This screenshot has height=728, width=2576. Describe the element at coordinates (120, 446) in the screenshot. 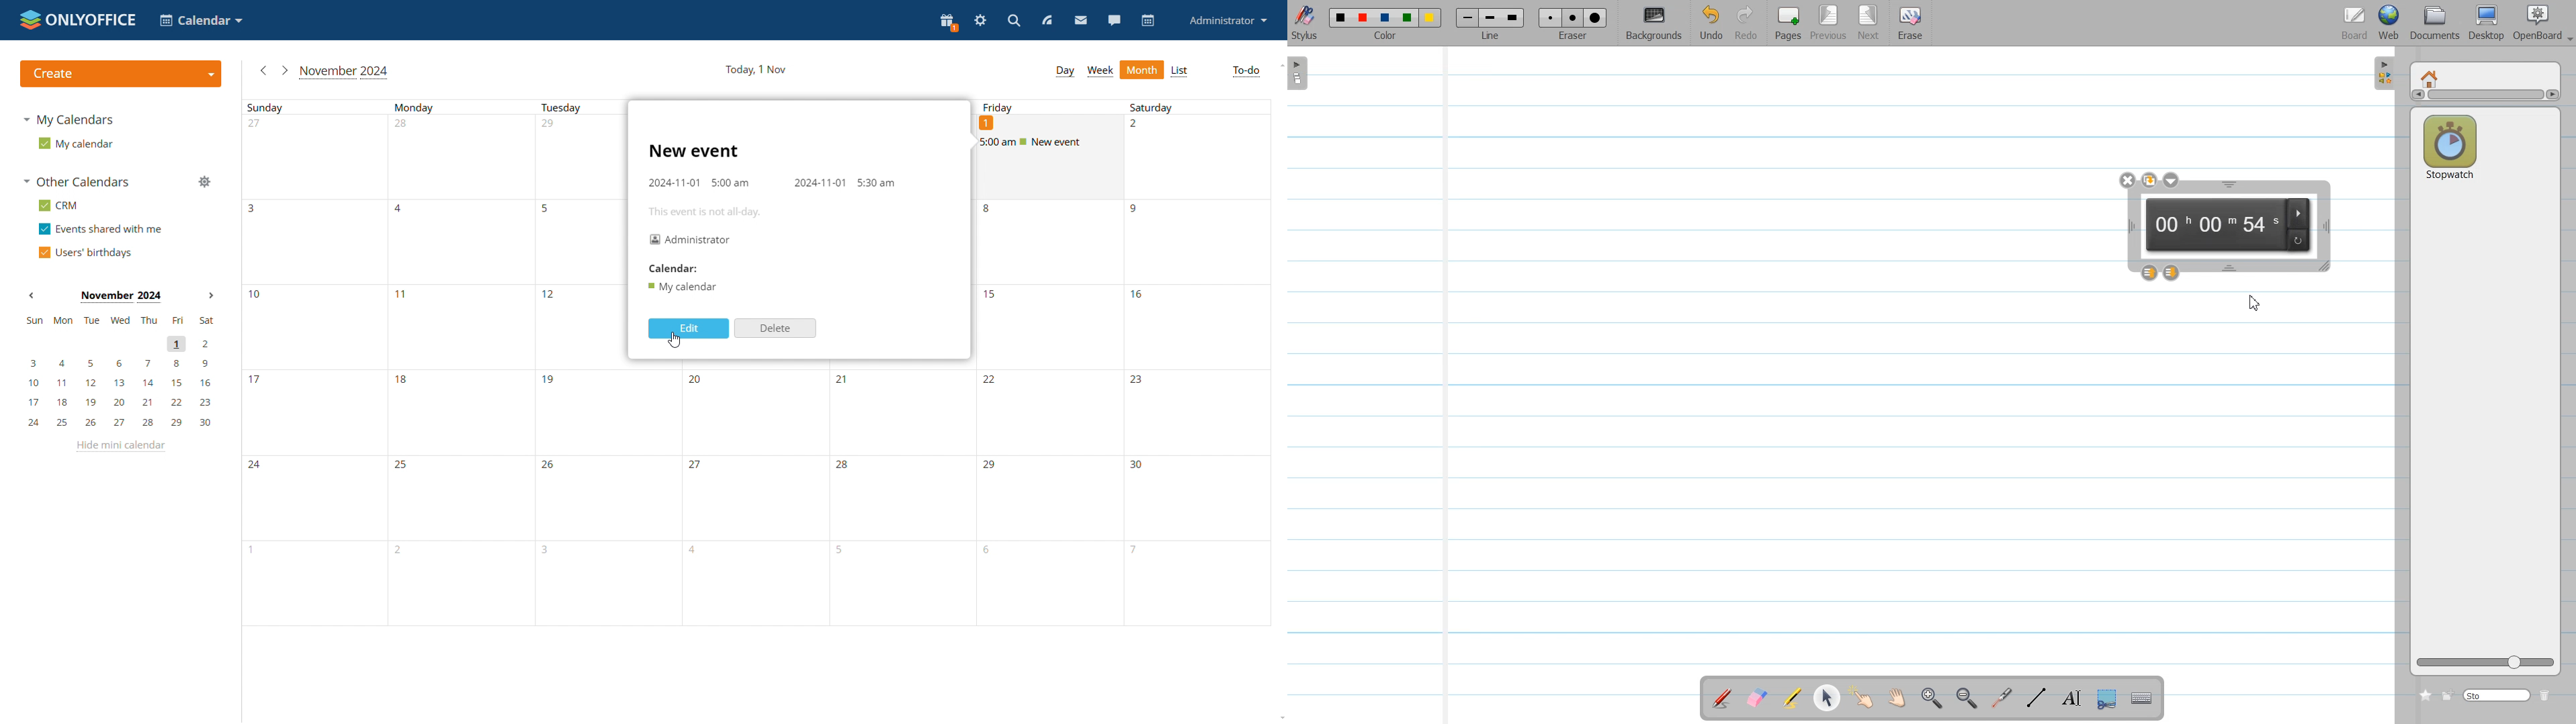

I see `hide mini calendar` at that location.